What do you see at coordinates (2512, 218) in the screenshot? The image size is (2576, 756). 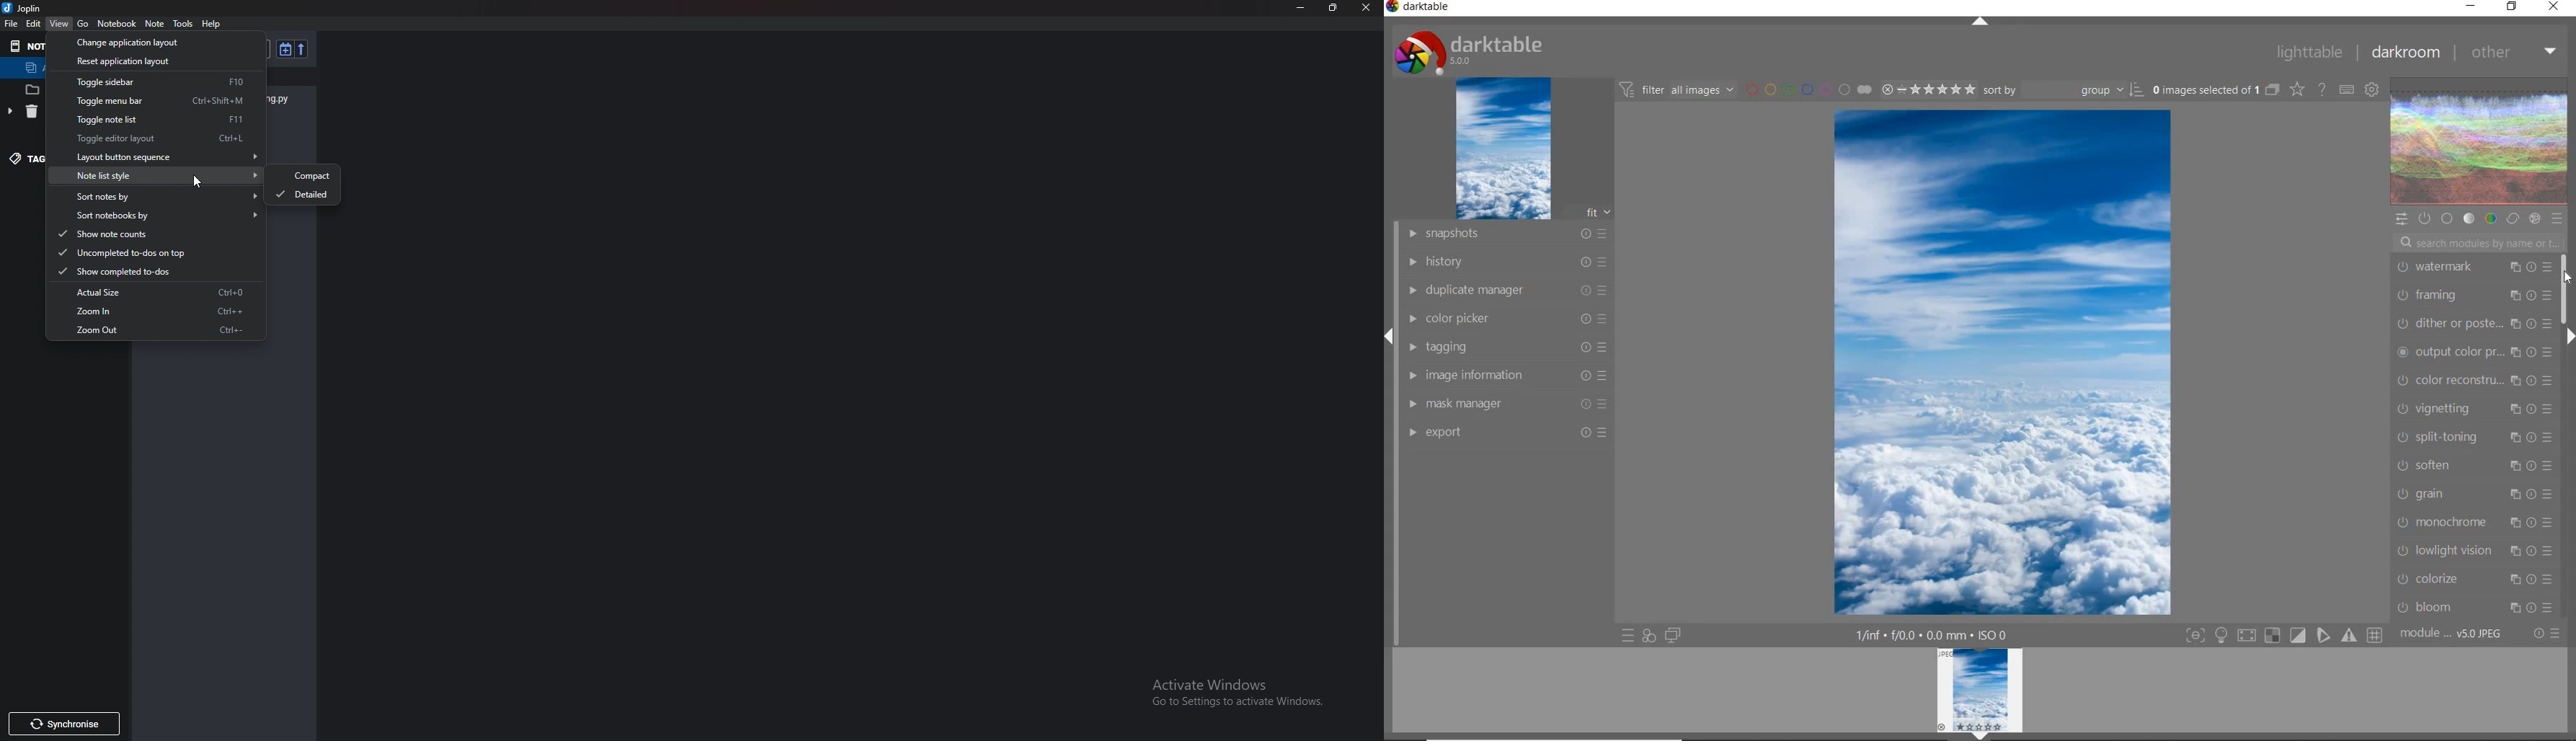 I see `CORRECT` at bounding box center [2512, 218].